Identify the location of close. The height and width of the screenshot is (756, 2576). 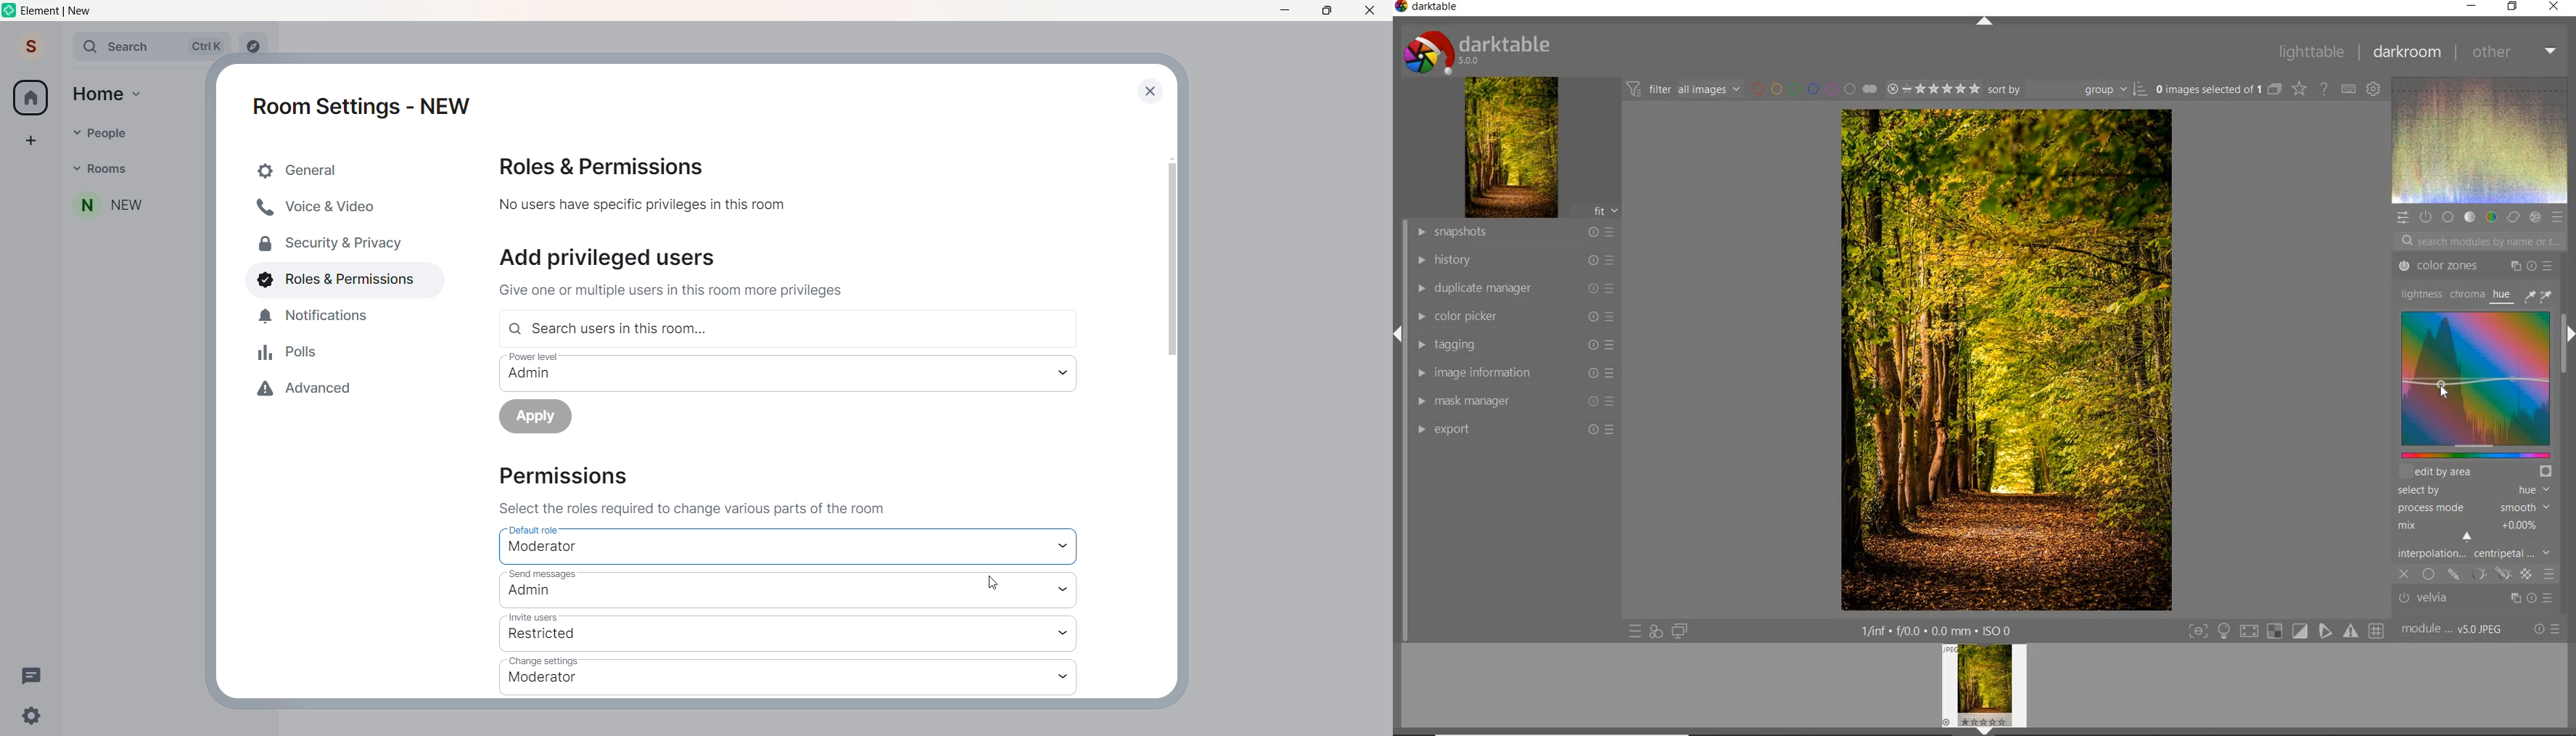
(2405, 575).